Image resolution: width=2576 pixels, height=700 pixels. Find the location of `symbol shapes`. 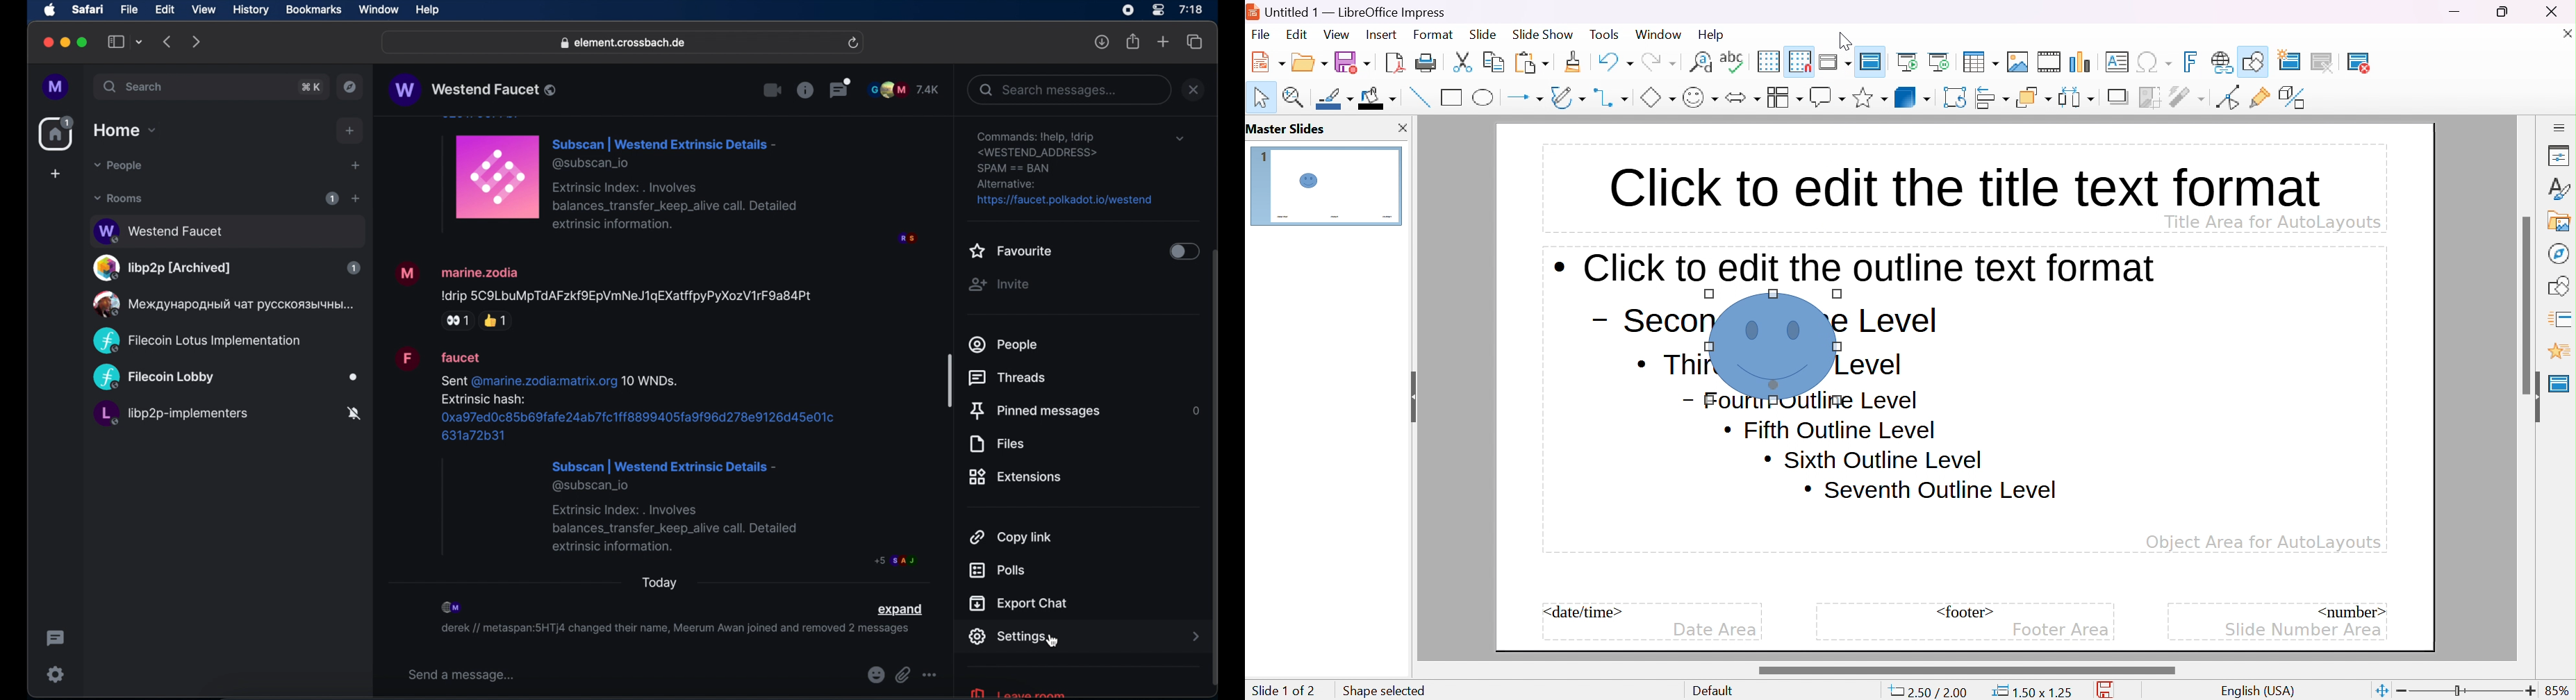

symbol shapes is located at coordinates (1700, 97).